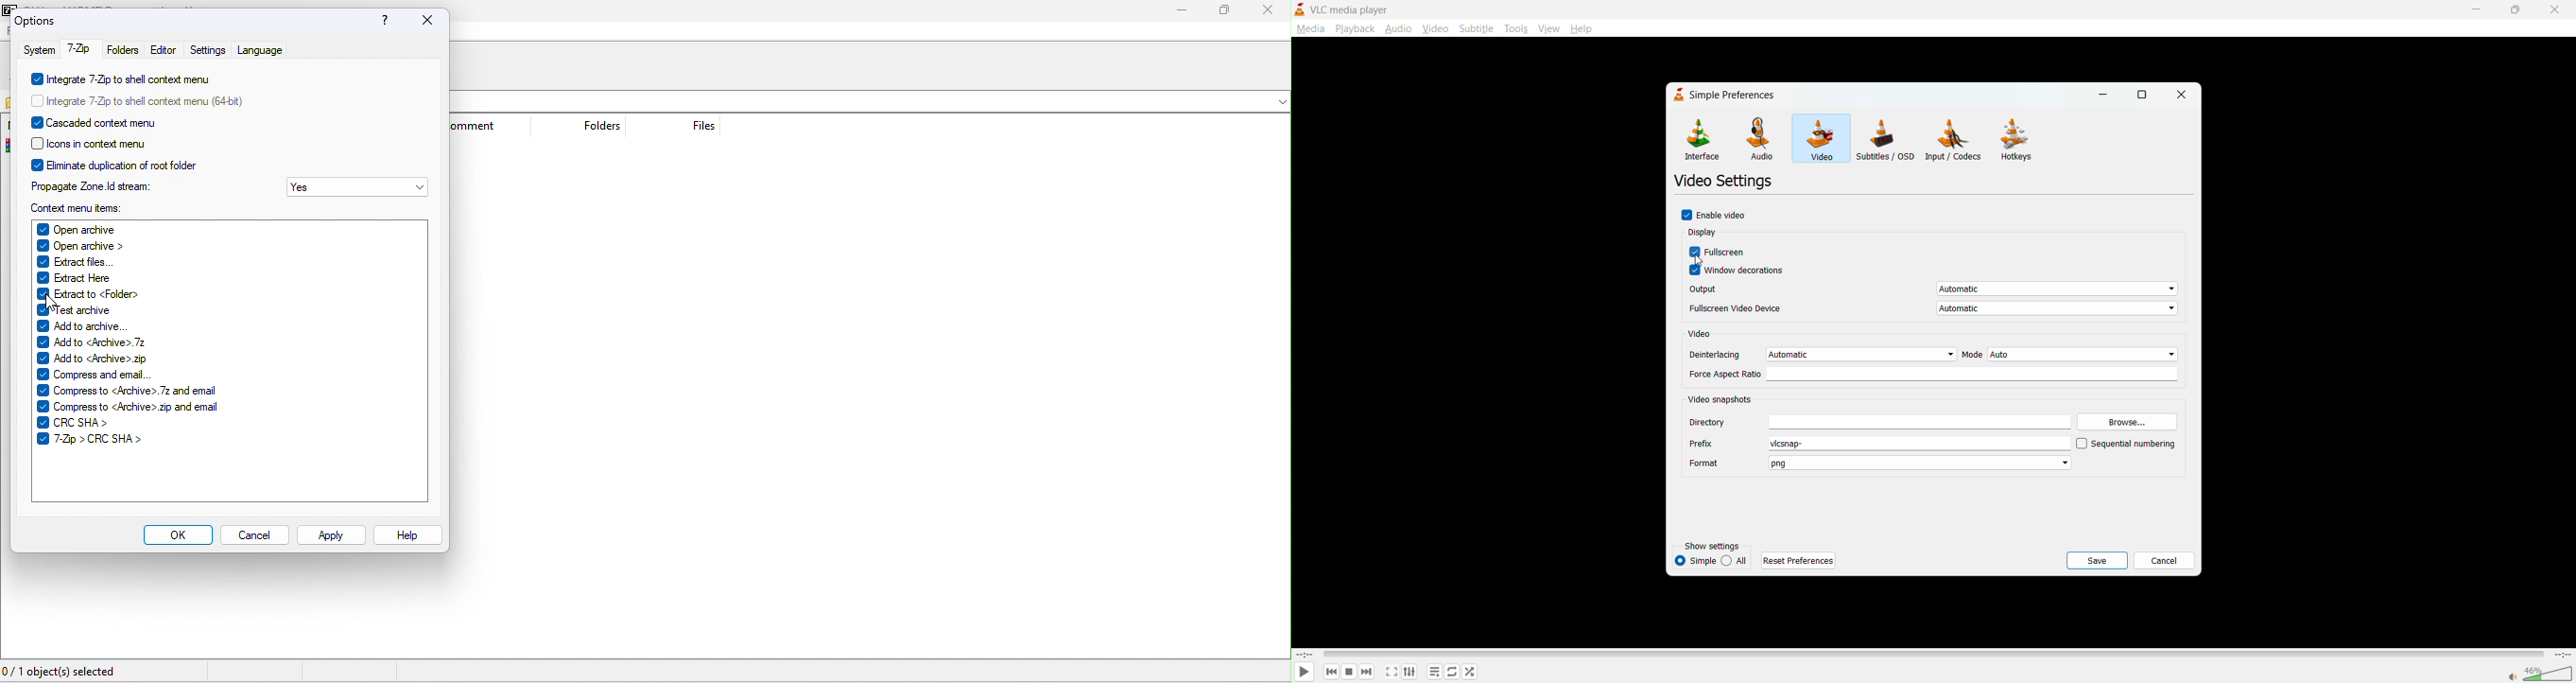  I want to click on settings, so click(1407, 673).